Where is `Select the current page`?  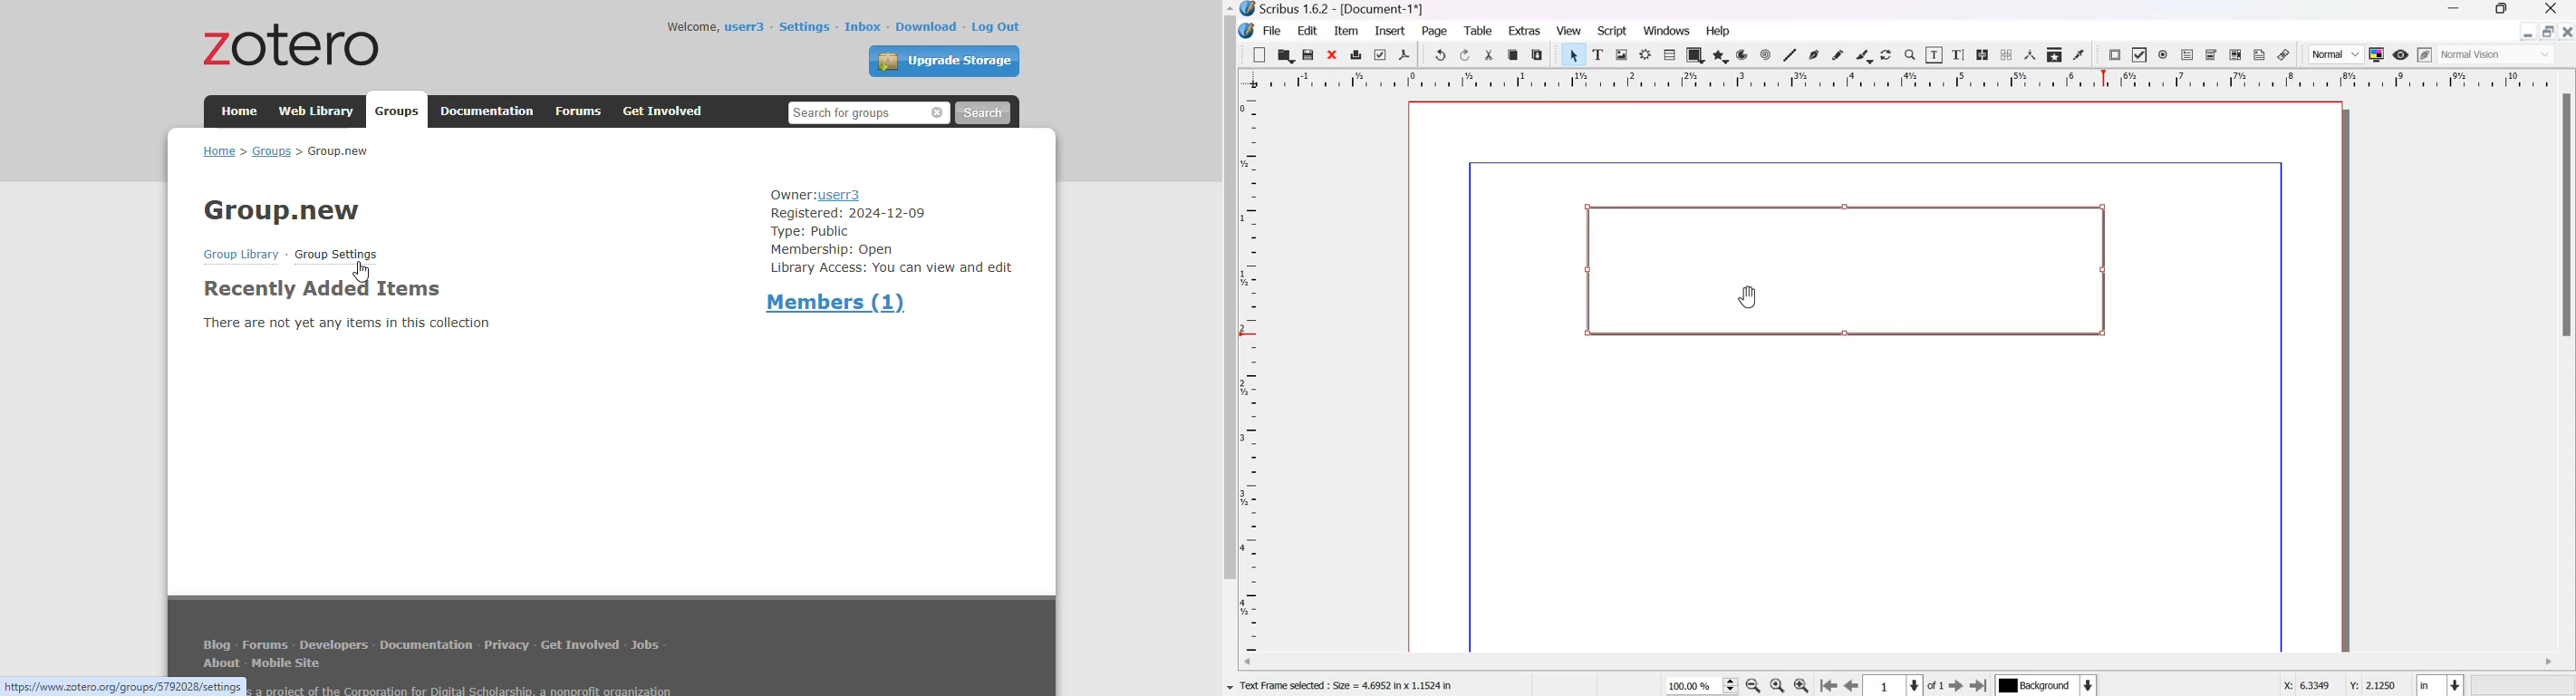 Select the current page is located at coordinates (1894, 686).